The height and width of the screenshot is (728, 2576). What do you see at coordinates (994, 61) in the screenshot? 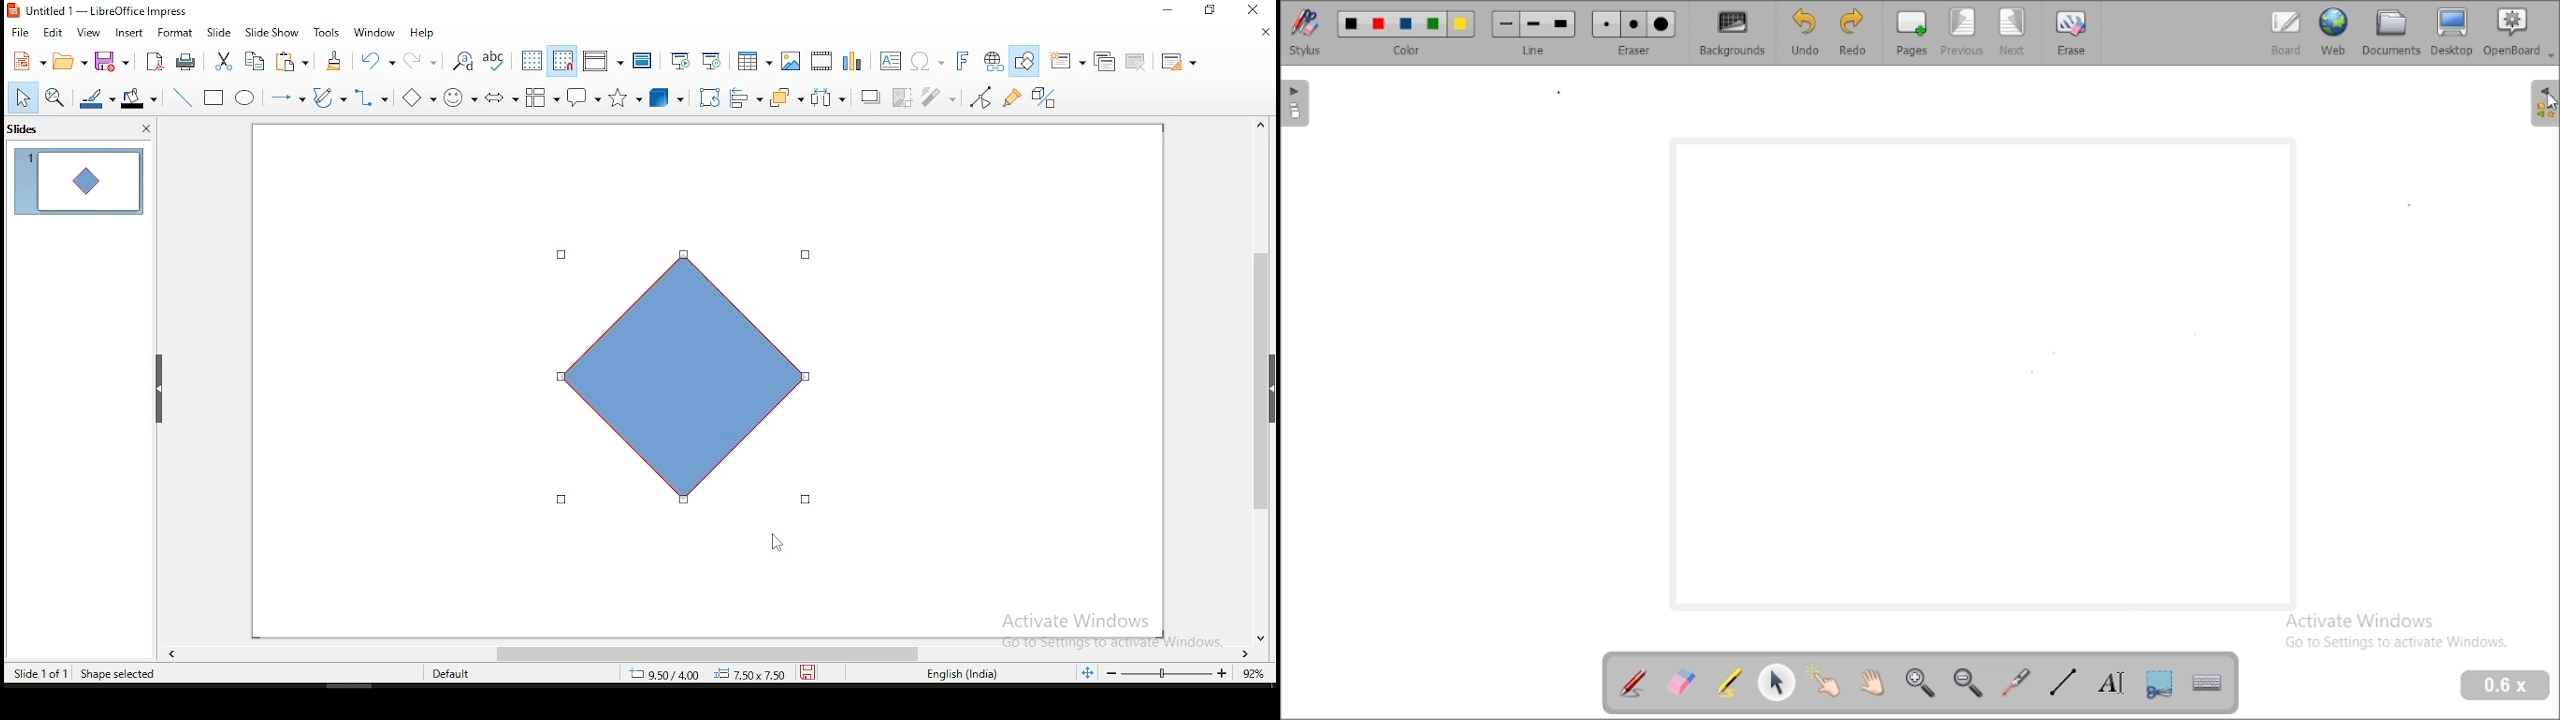
I see `insert hyperlink` at bounding box center [994, 61].